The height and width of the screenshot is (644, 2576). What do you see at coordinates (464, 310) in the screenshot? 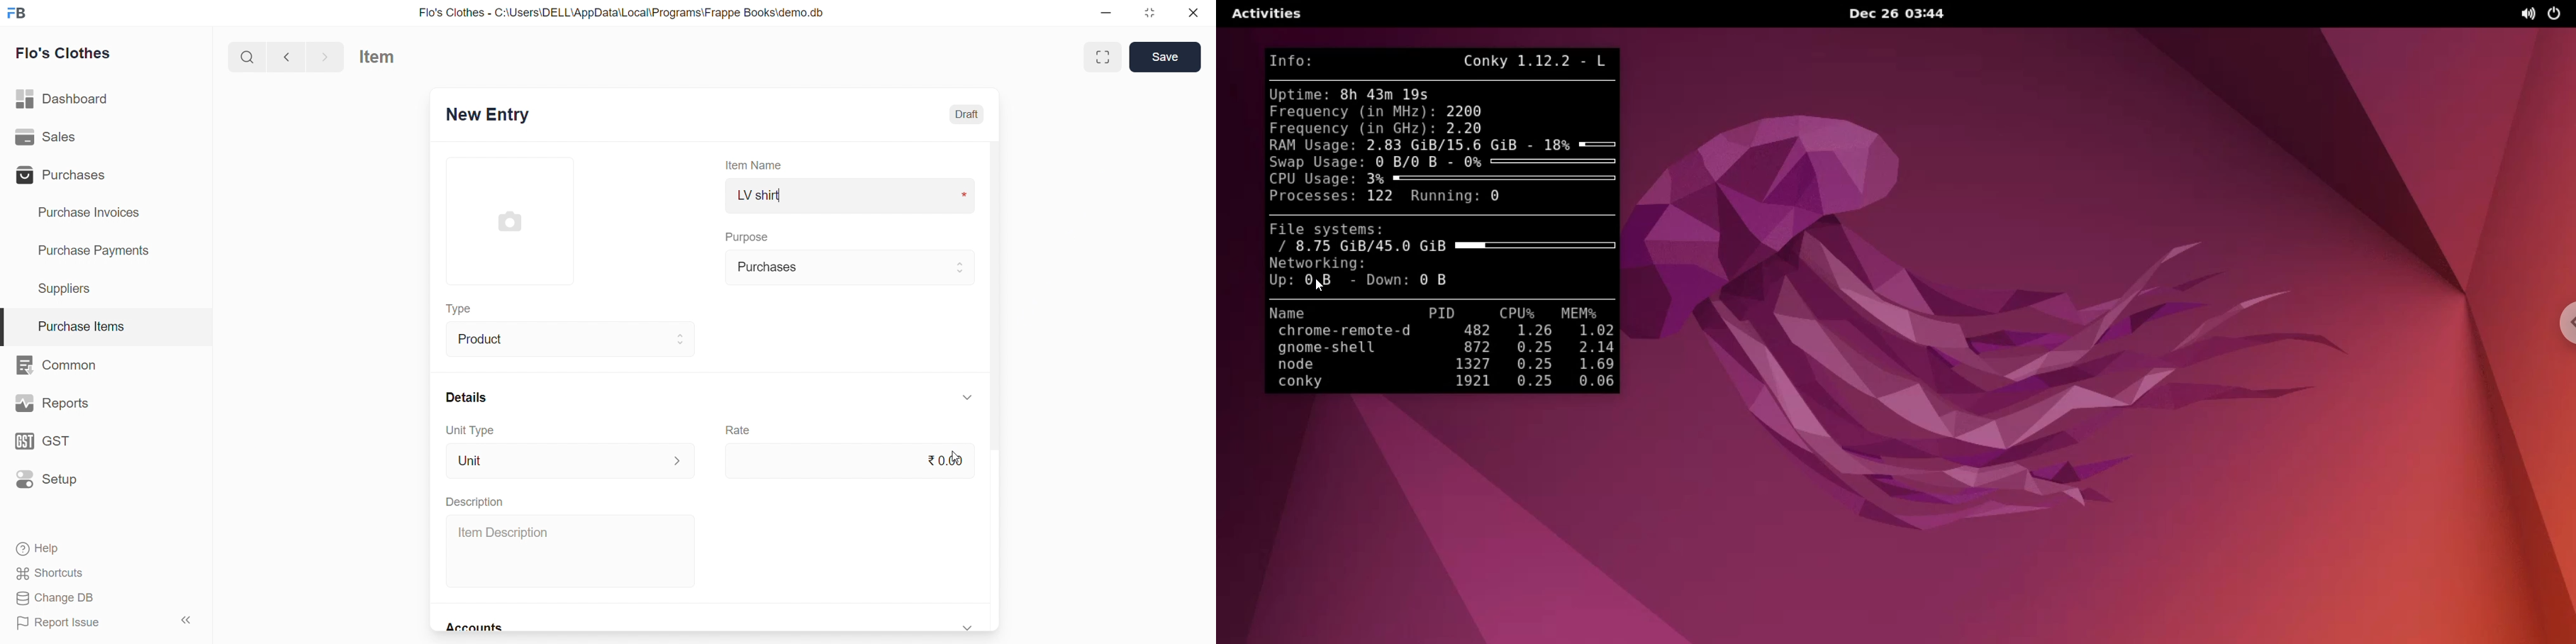
I see `Type` at bounding box center [464, 310].